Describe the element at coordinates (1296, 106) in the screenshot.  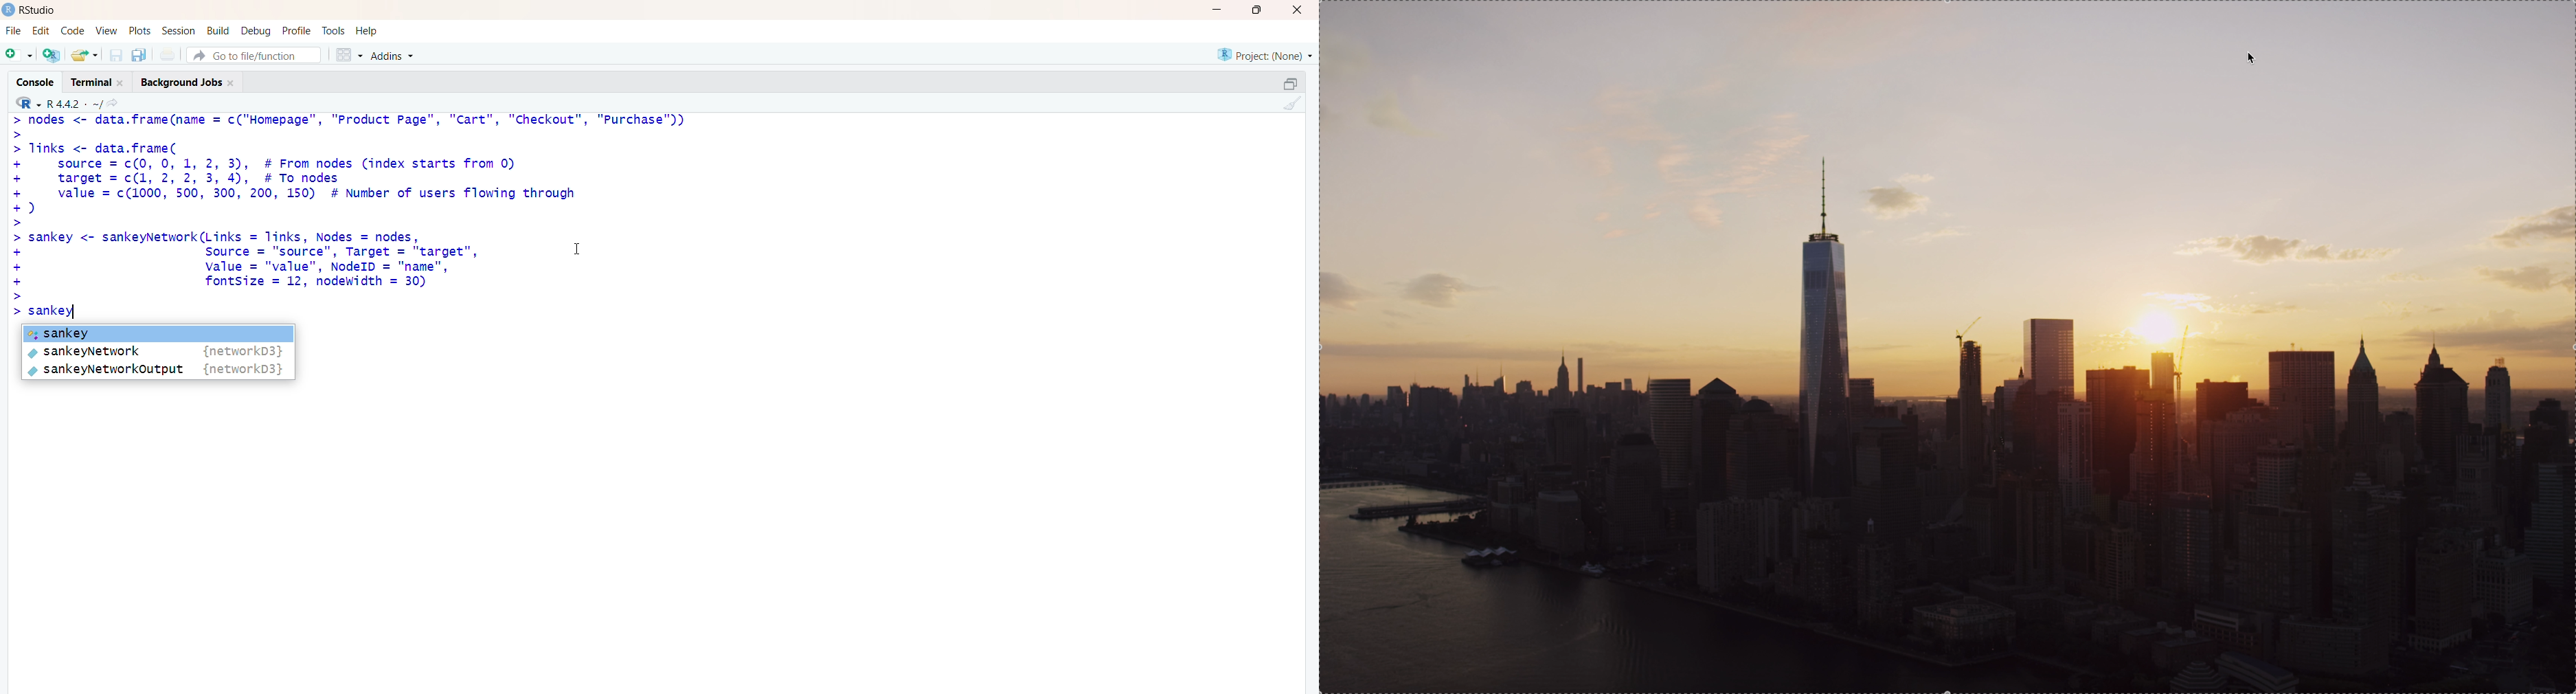
I see `clear` at that location.